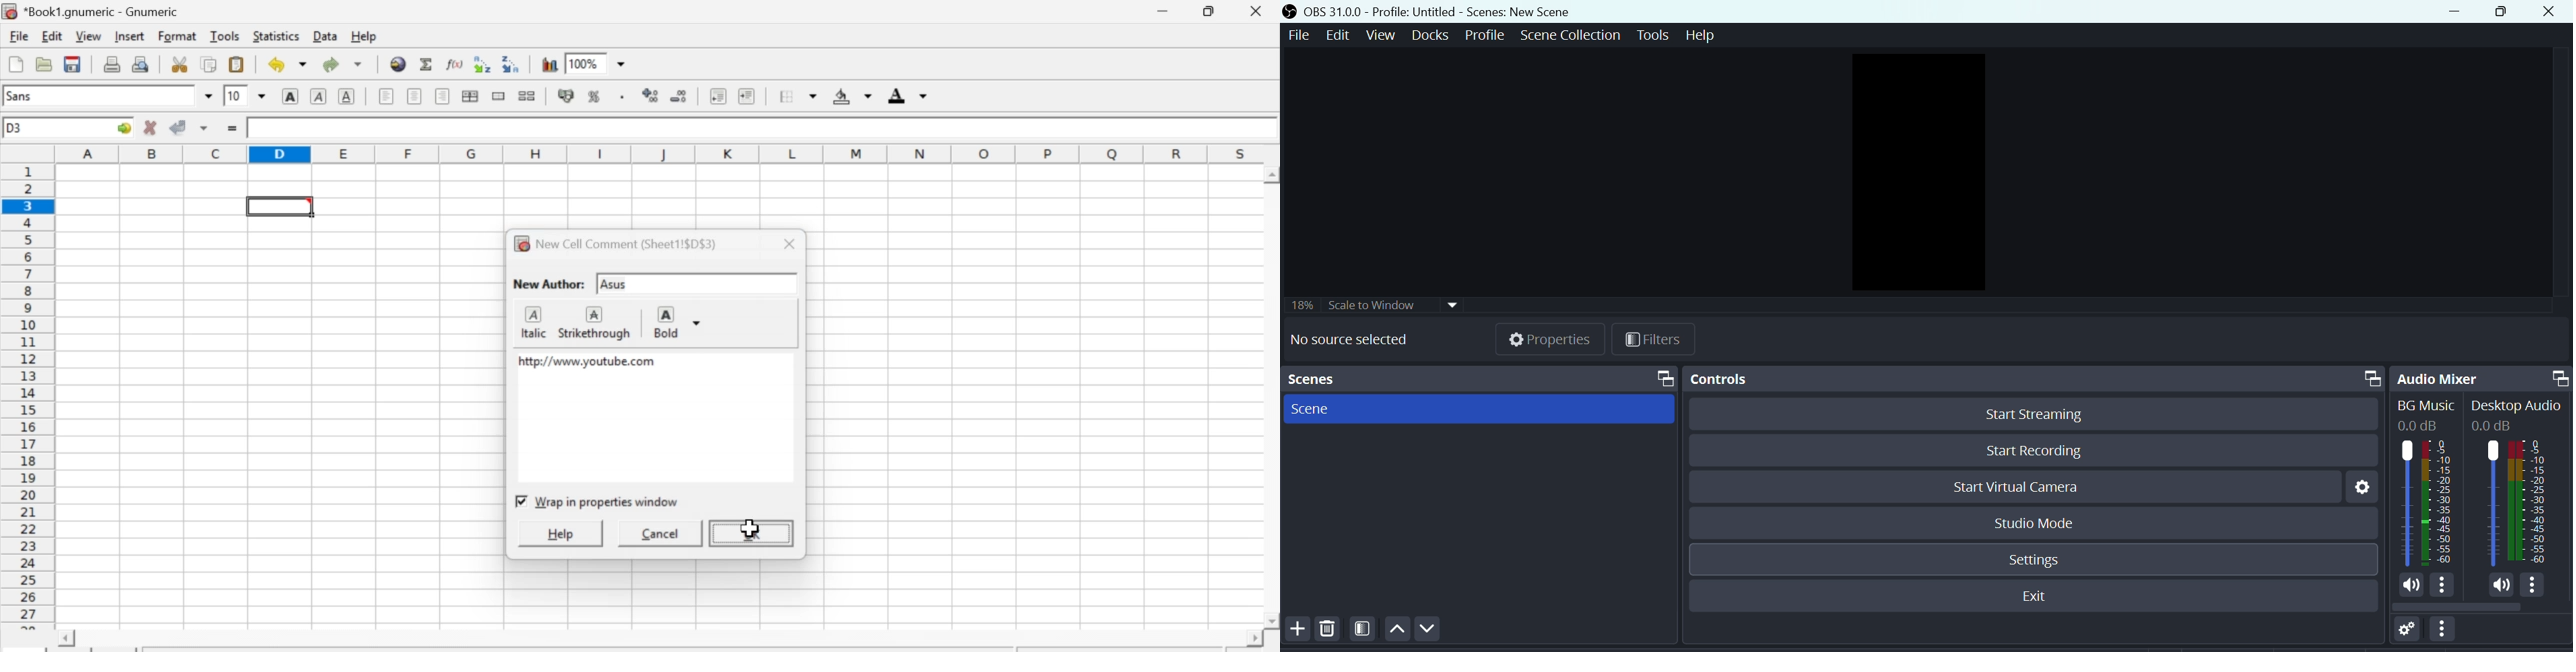 The width and height of the screenshot is (2576, 672). Describe the element at coordinates (2034, 560) in the screenshot. I see `Settings` at that location.